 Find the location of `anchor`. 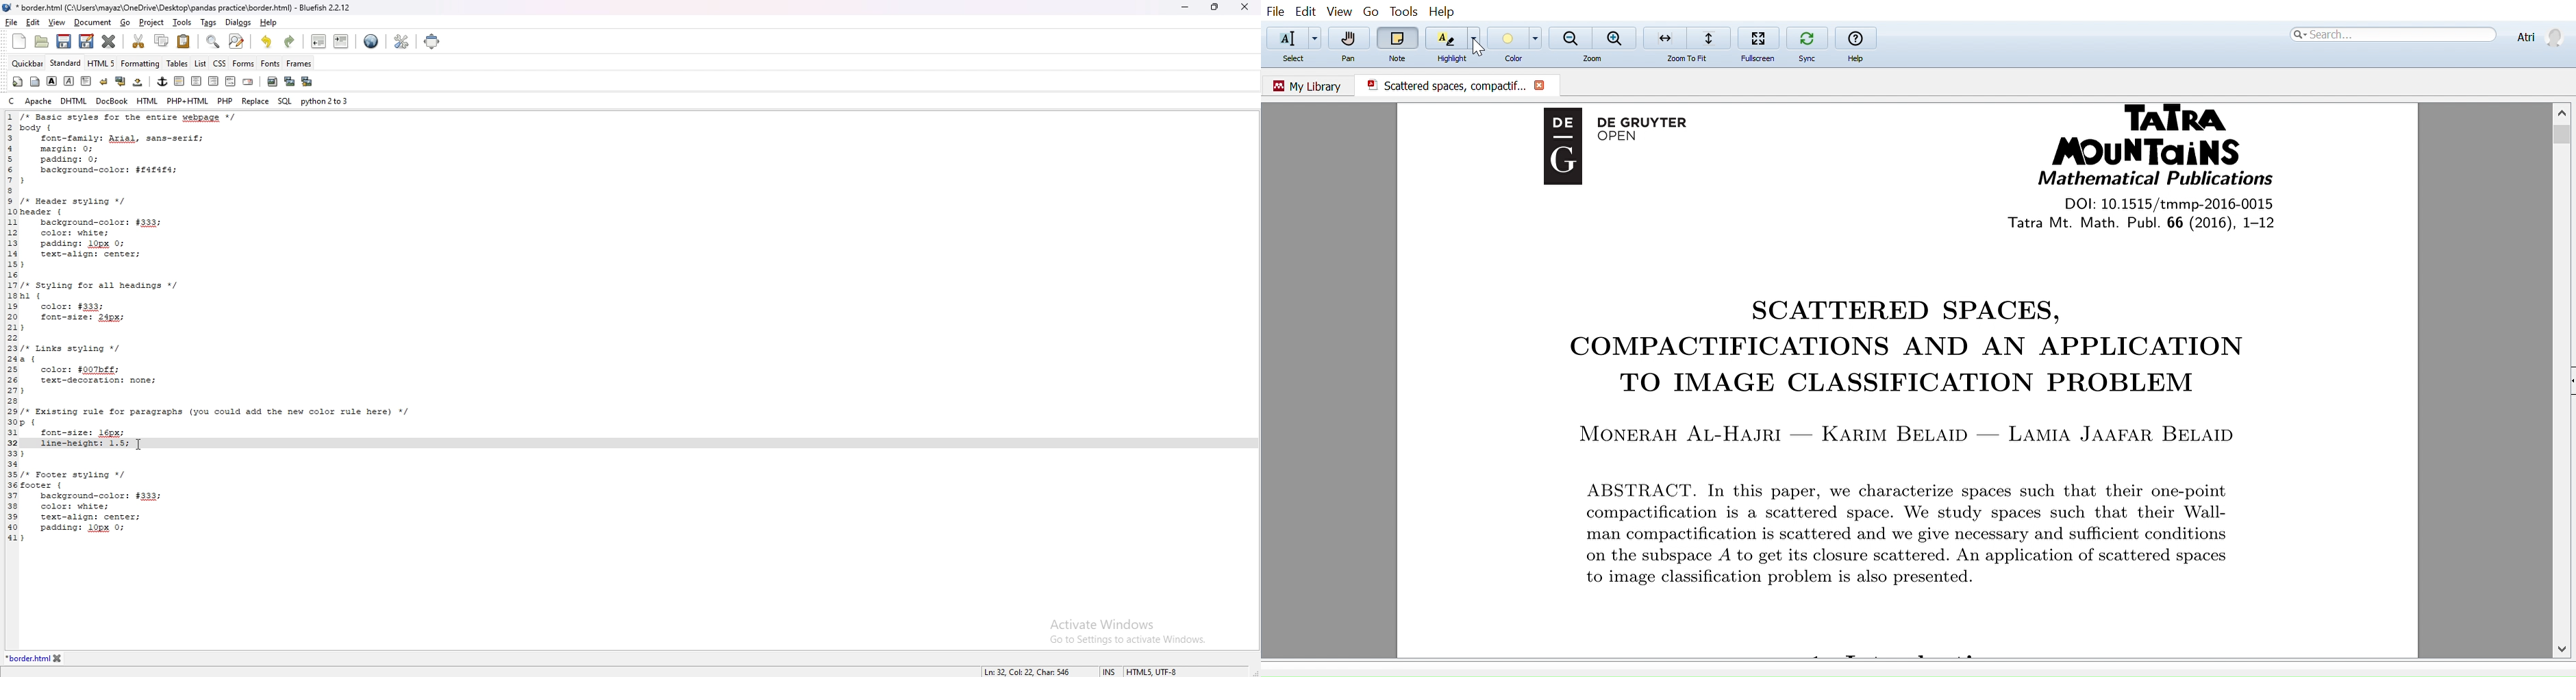

anchor is located at coordinates (163, 82).